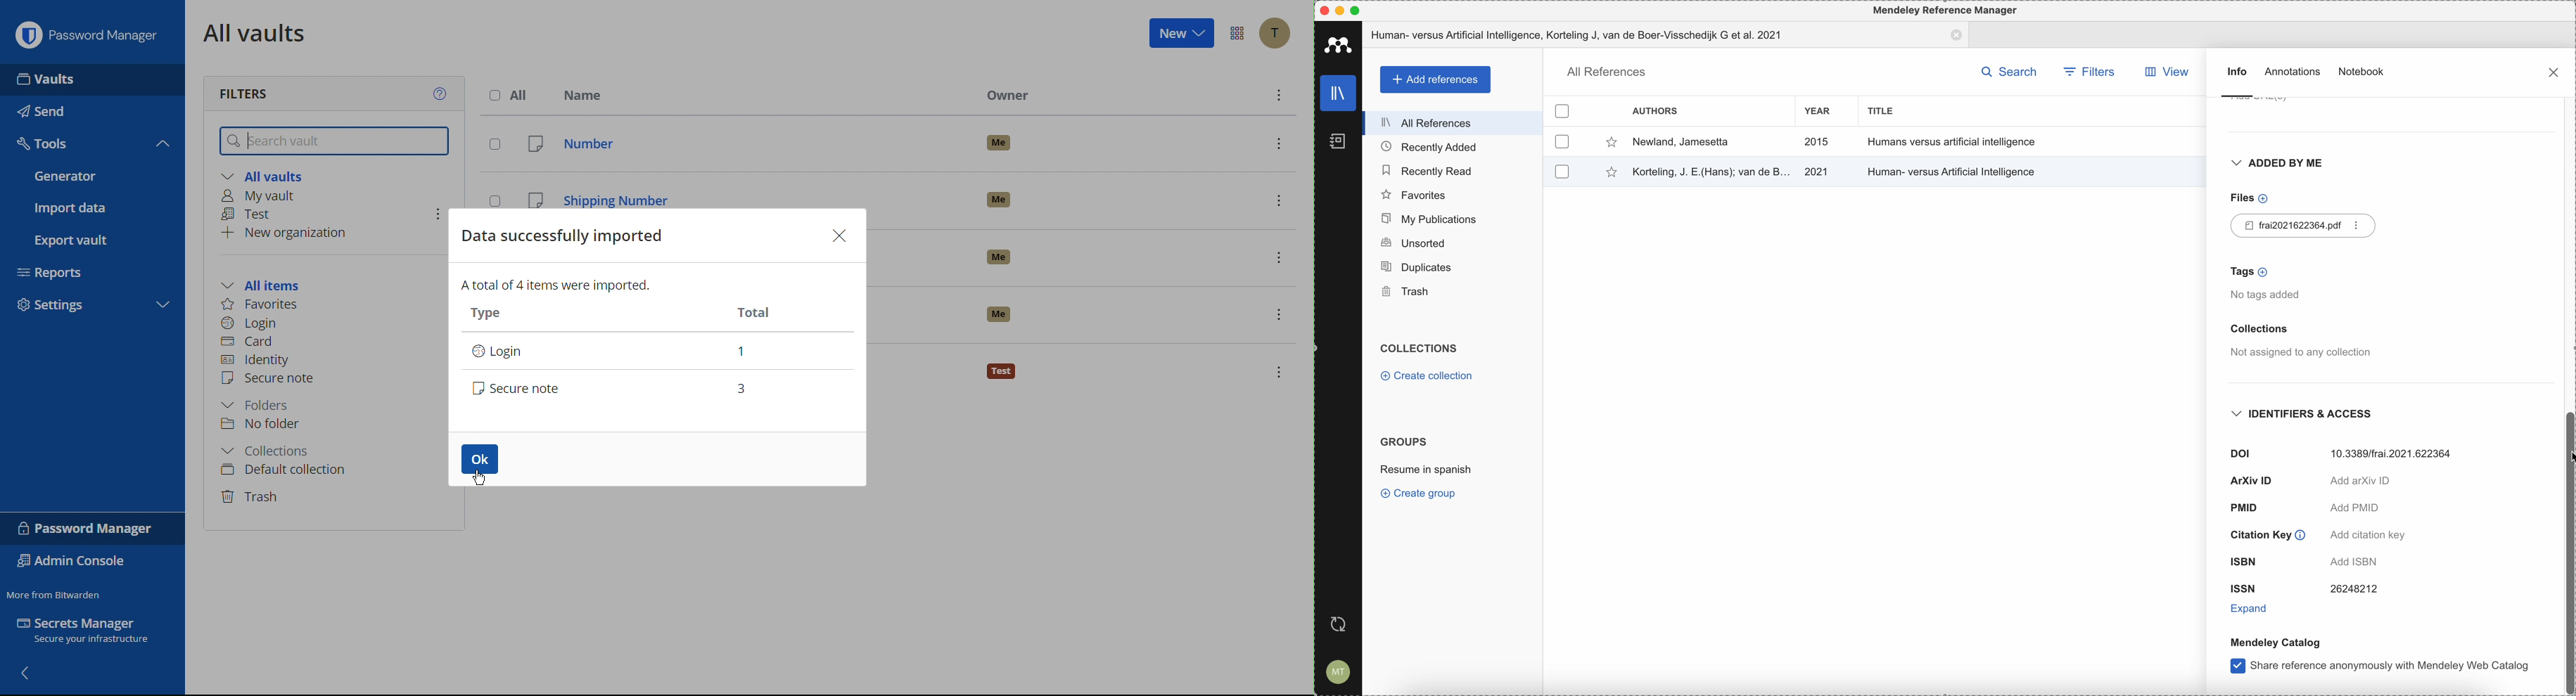 This screenshot has width=2576, height=700. I want to click on trash, so click(1452, 292).